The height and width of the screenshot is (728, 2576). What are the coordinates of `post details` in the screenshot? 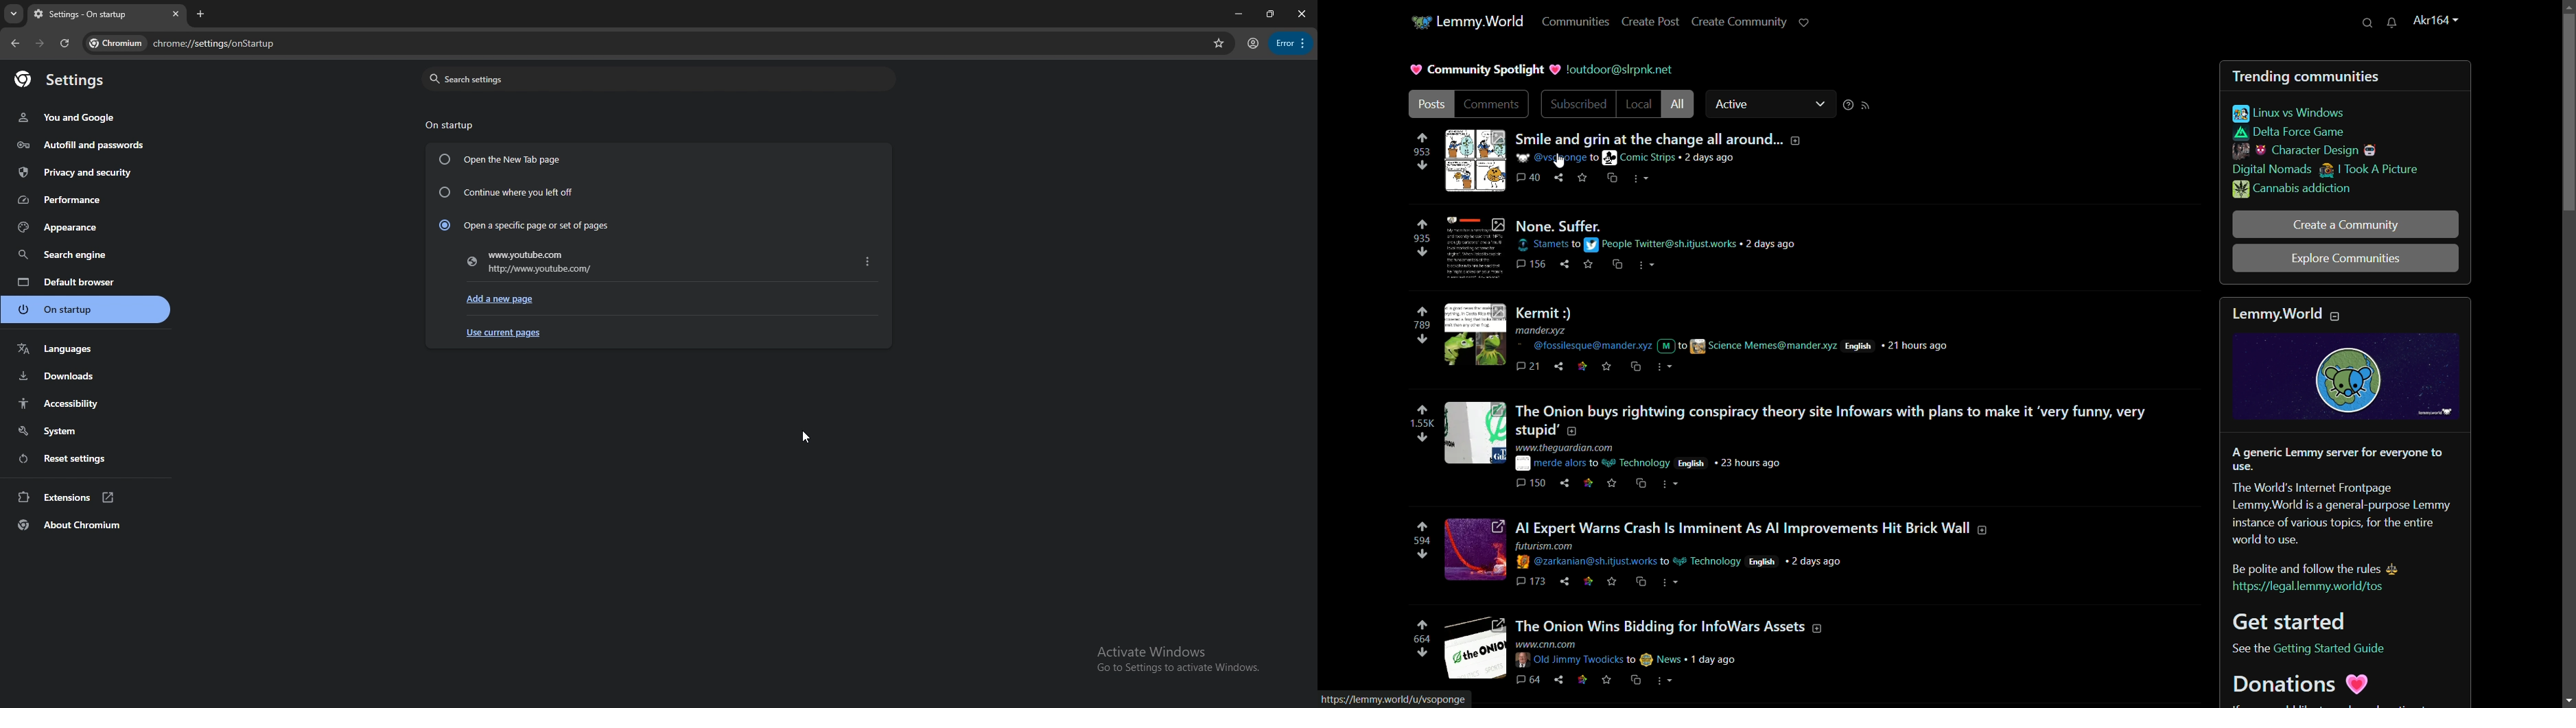 It's located at (1742, 342).